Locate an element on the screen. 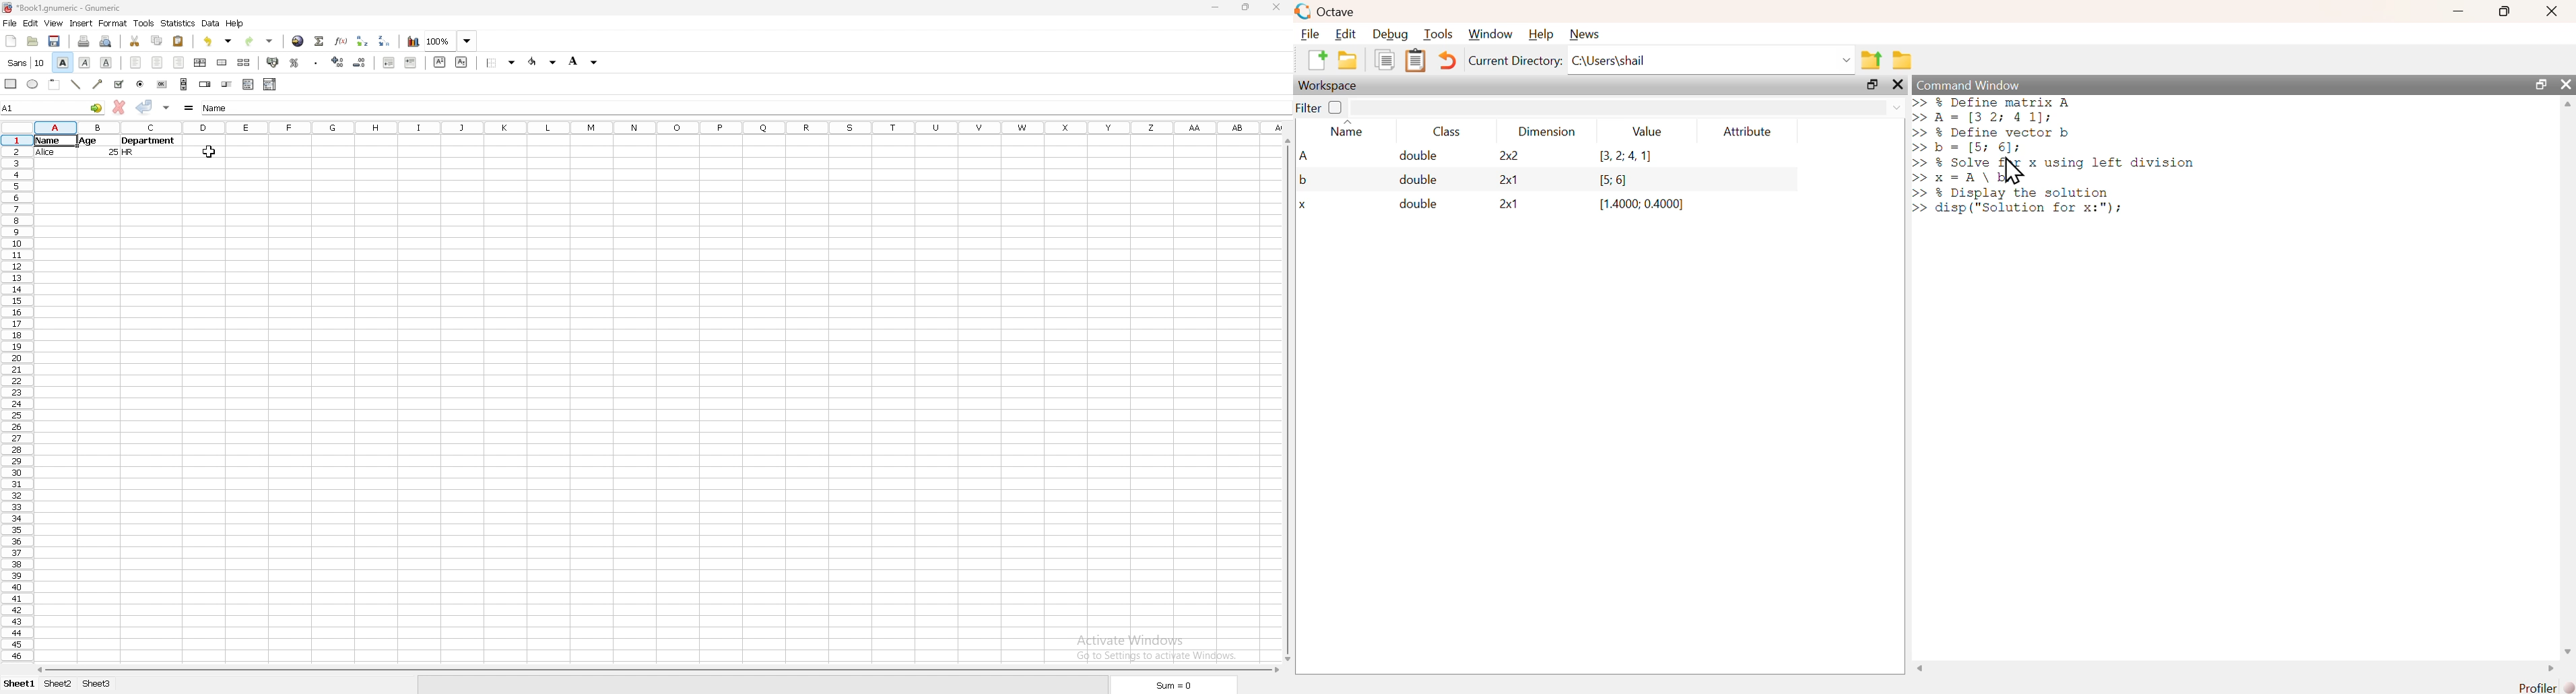 The width and height of the screenshot is (2576, 700). font is located at coordinates (26, 63).